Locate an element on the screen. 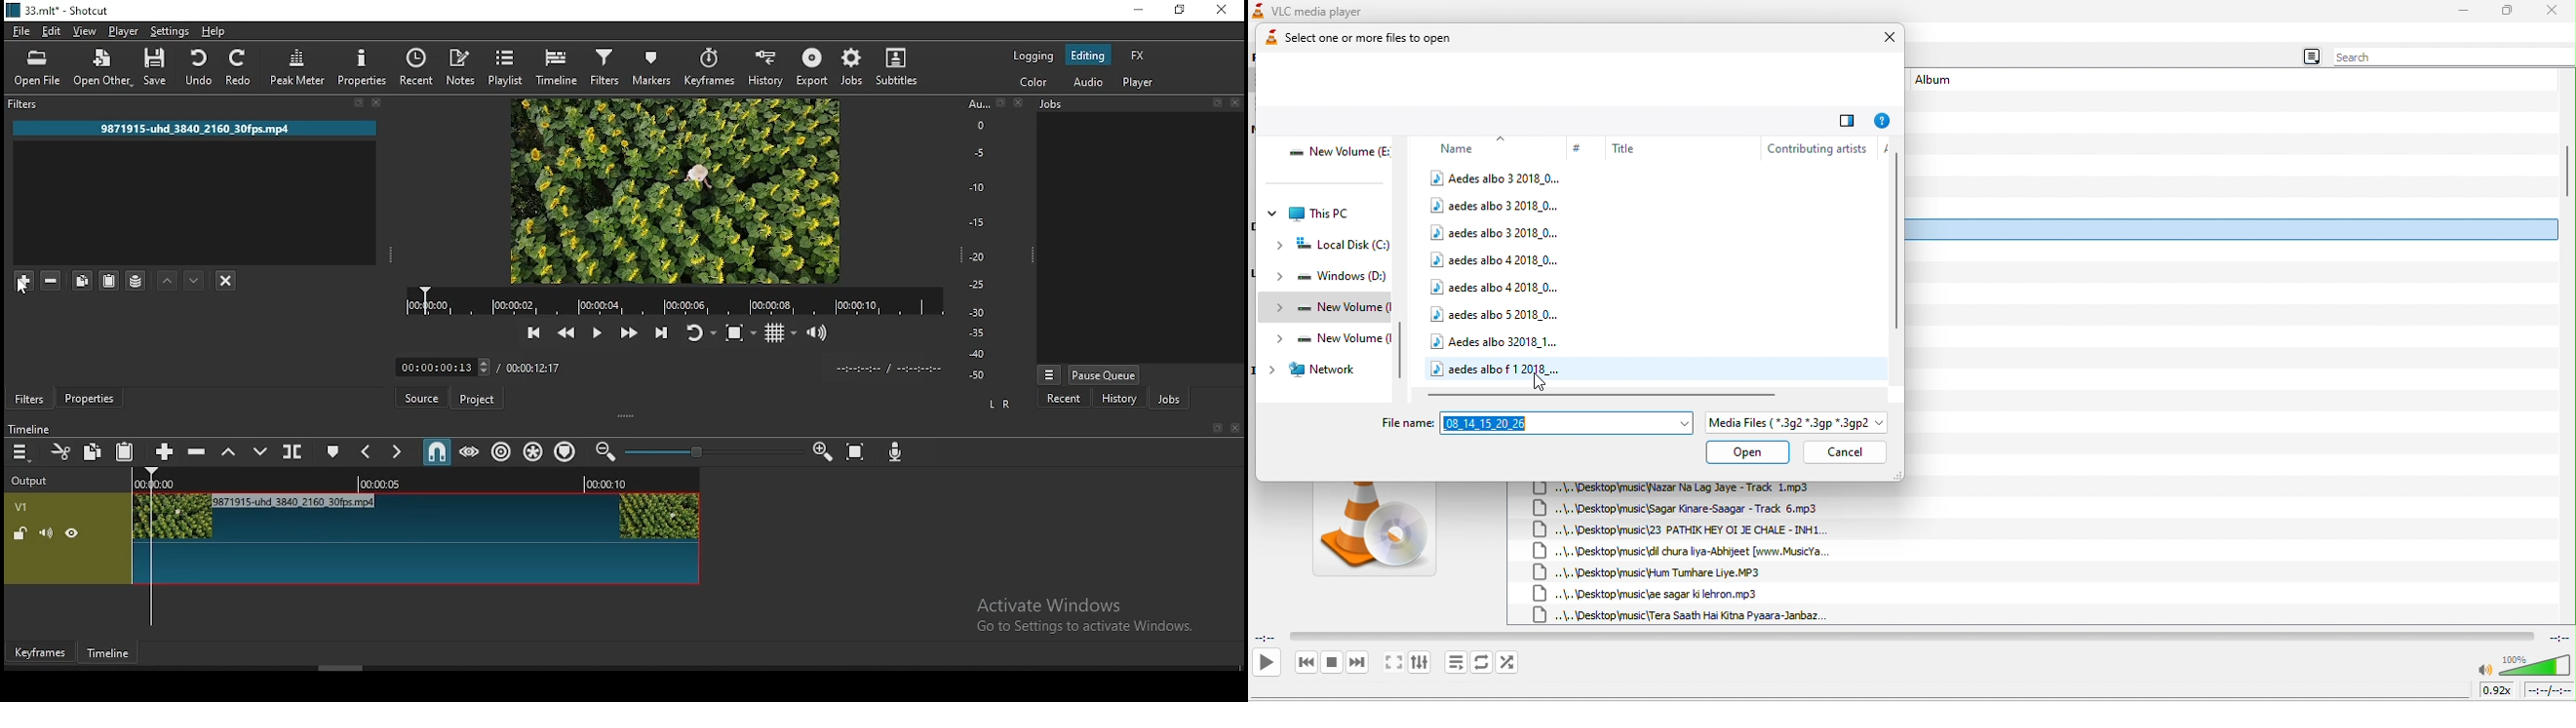 The image size is (2576, 728). close is located at coordinates (377, 102).